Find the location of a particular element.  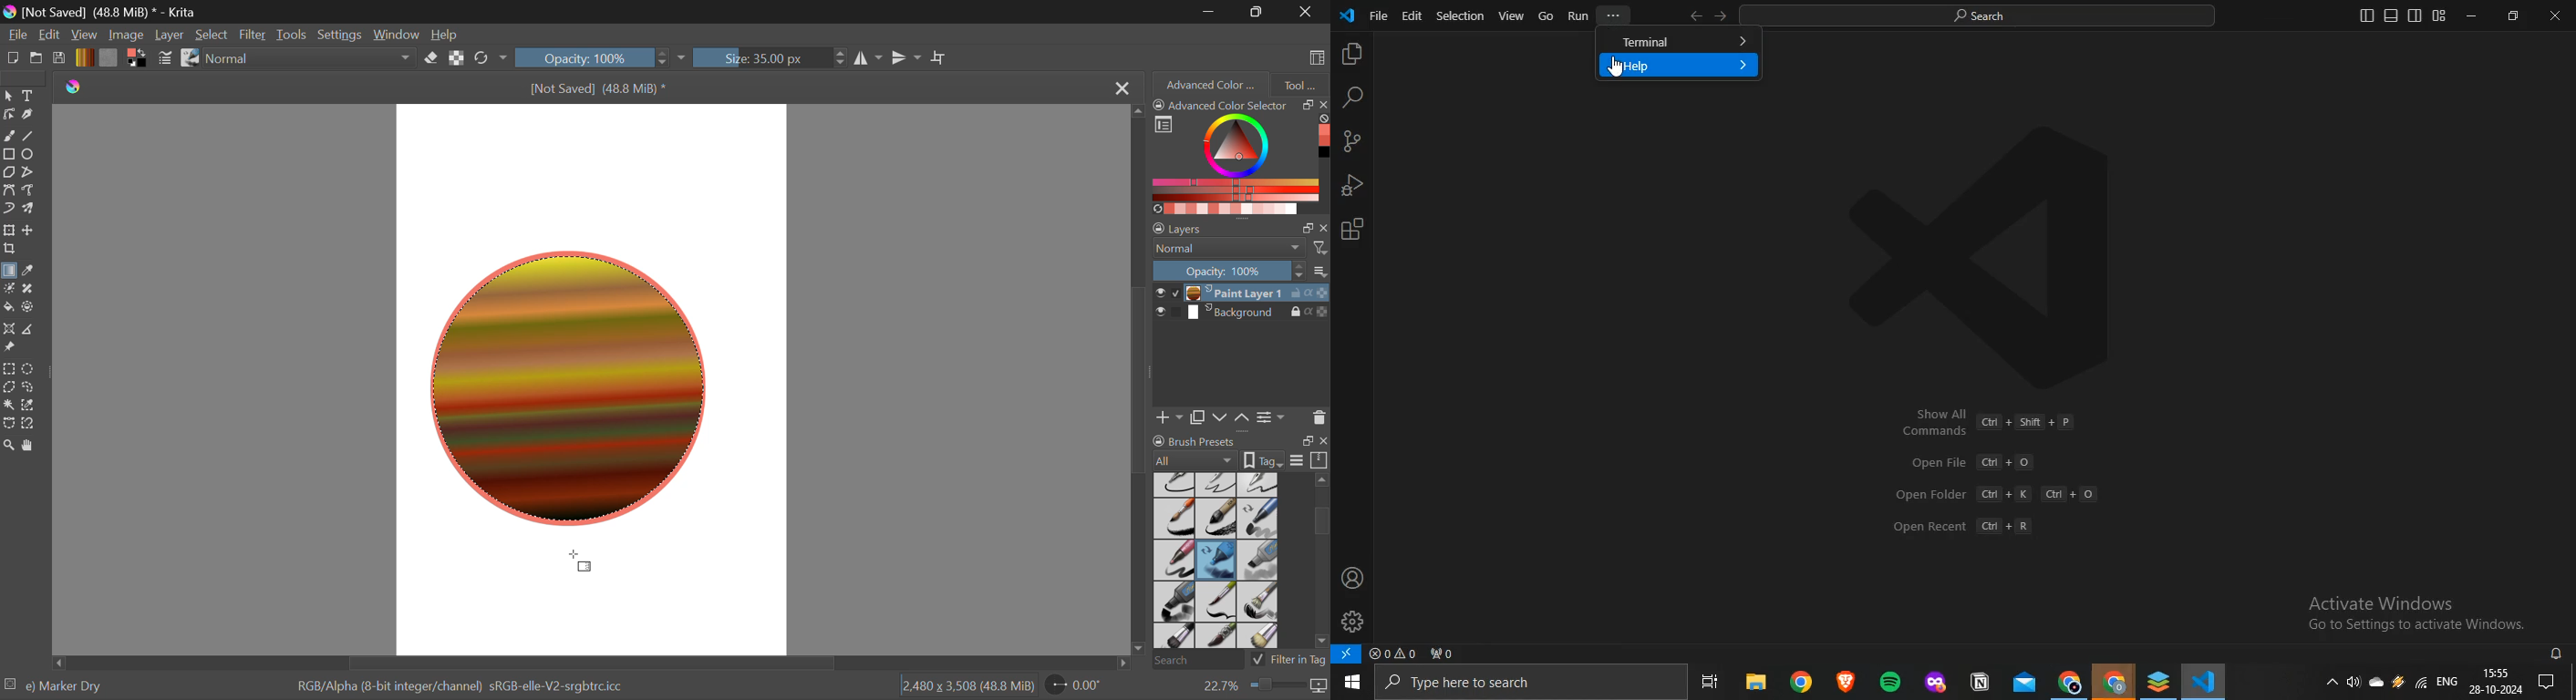

Elliptical Selection Tool is located at coordinates (28, 369).